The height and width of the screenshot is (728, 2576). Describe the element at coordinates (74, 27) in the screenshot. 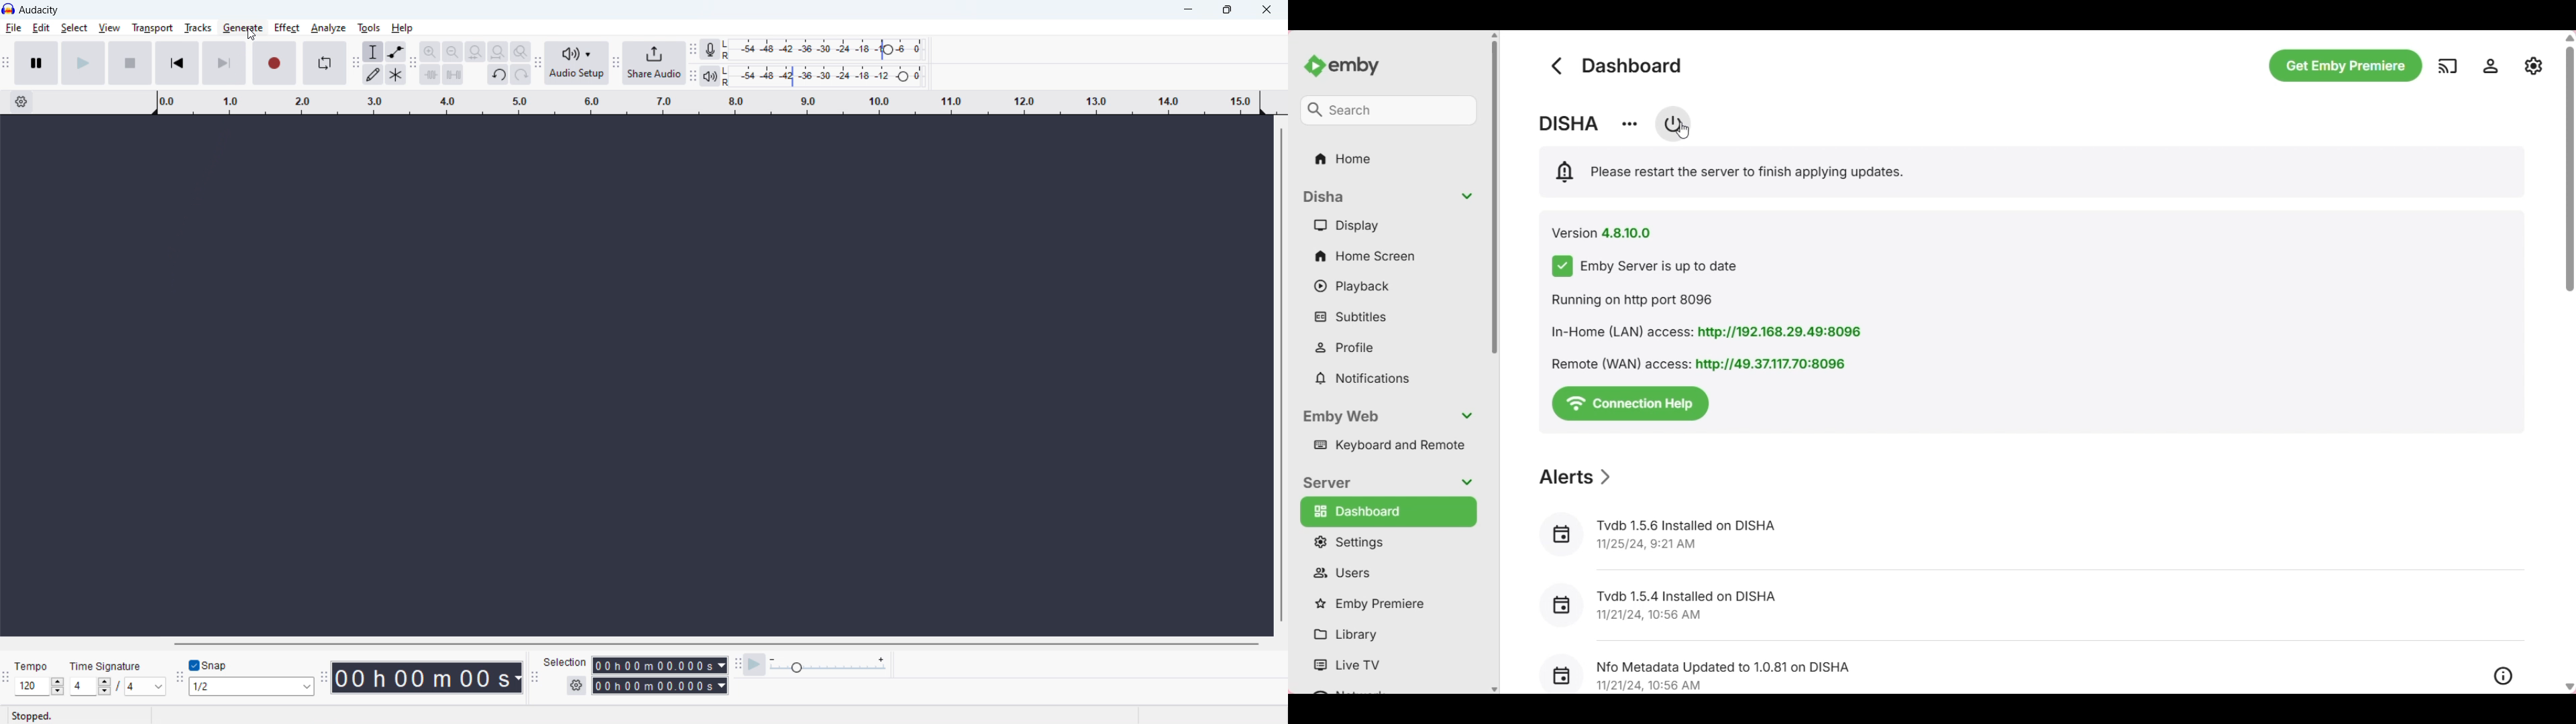

I see `select` at that location.